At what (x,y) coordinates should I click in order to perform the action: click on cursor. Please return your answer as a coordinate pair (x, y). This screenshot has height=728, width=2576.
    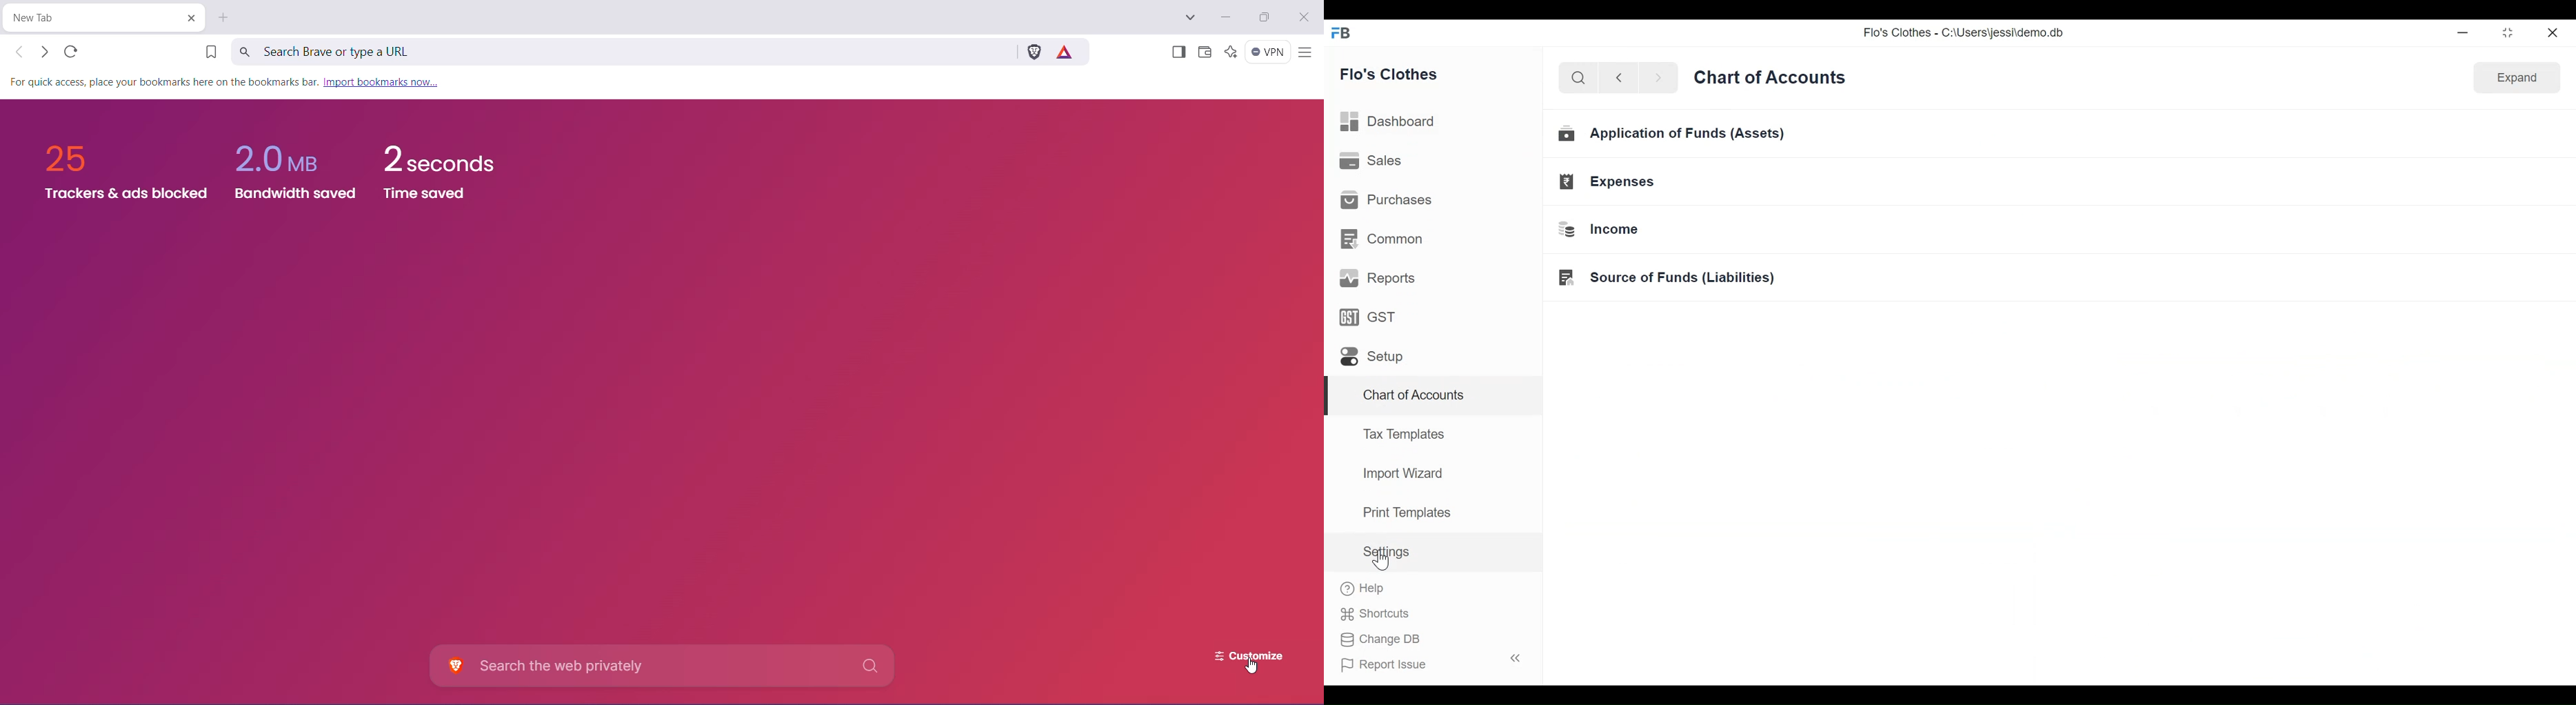
    Looking at the image, I should click on (1380, 561).